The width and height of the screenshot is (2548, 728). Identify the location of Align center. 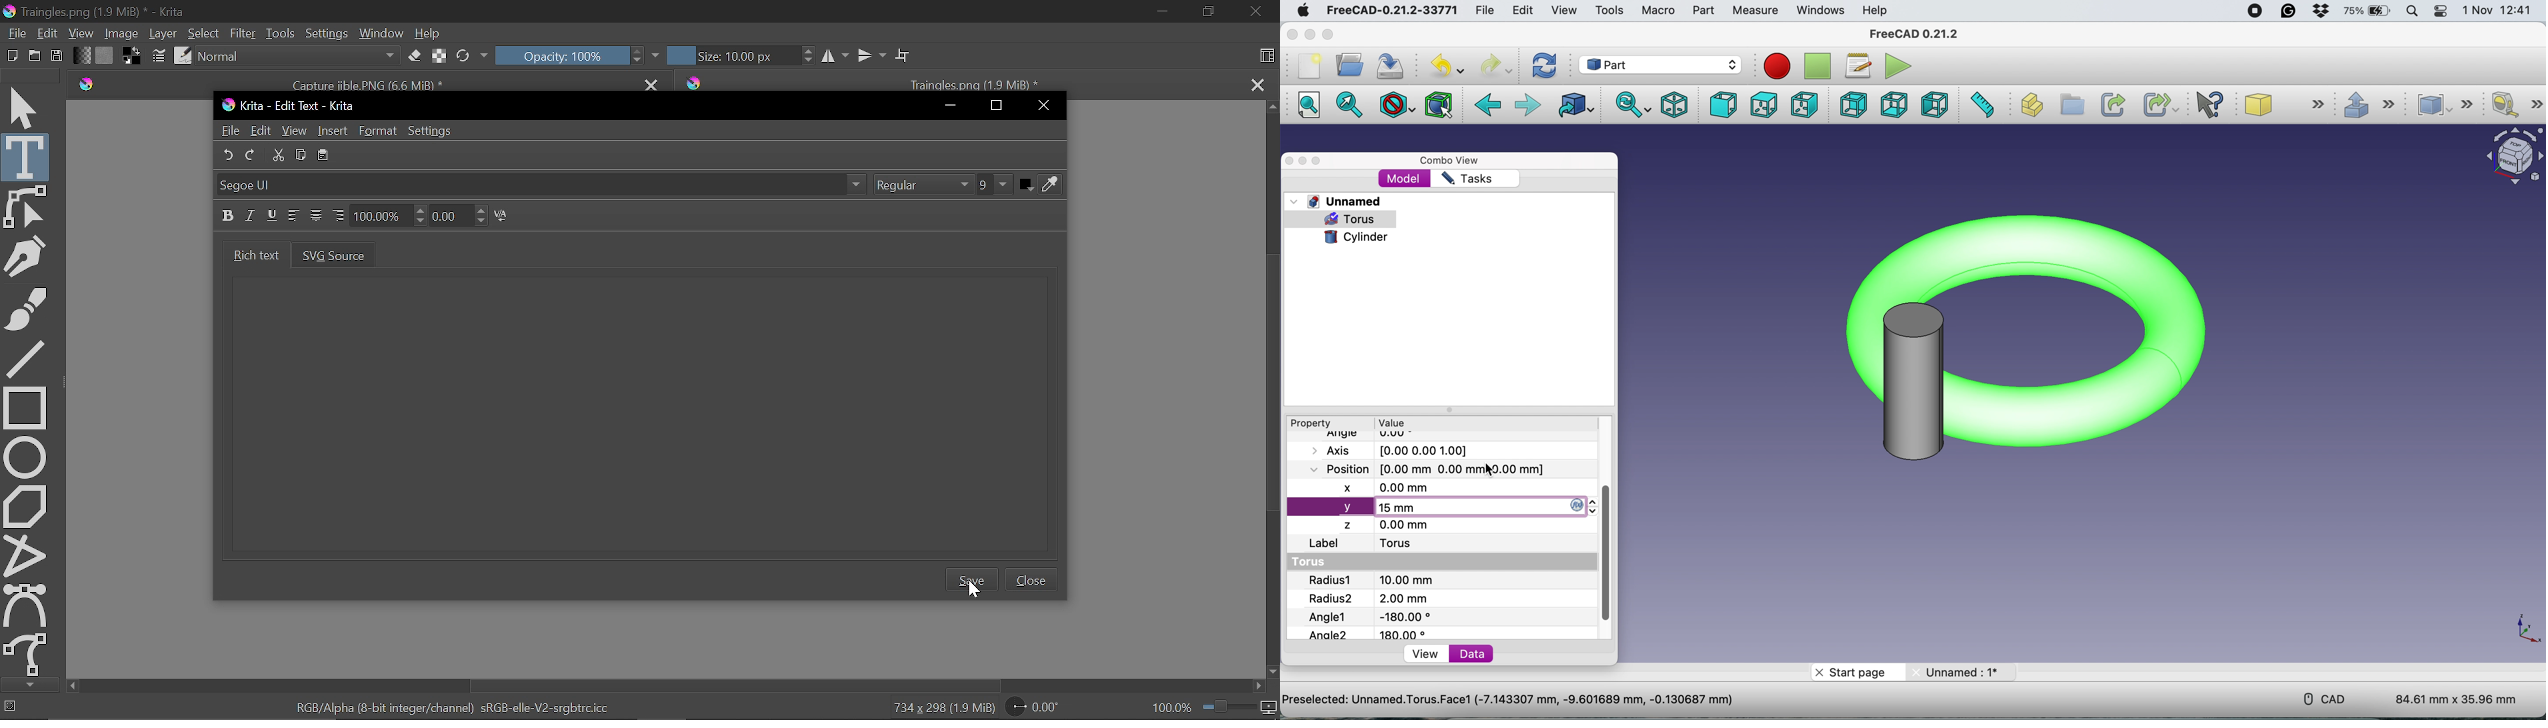
(317, 217).